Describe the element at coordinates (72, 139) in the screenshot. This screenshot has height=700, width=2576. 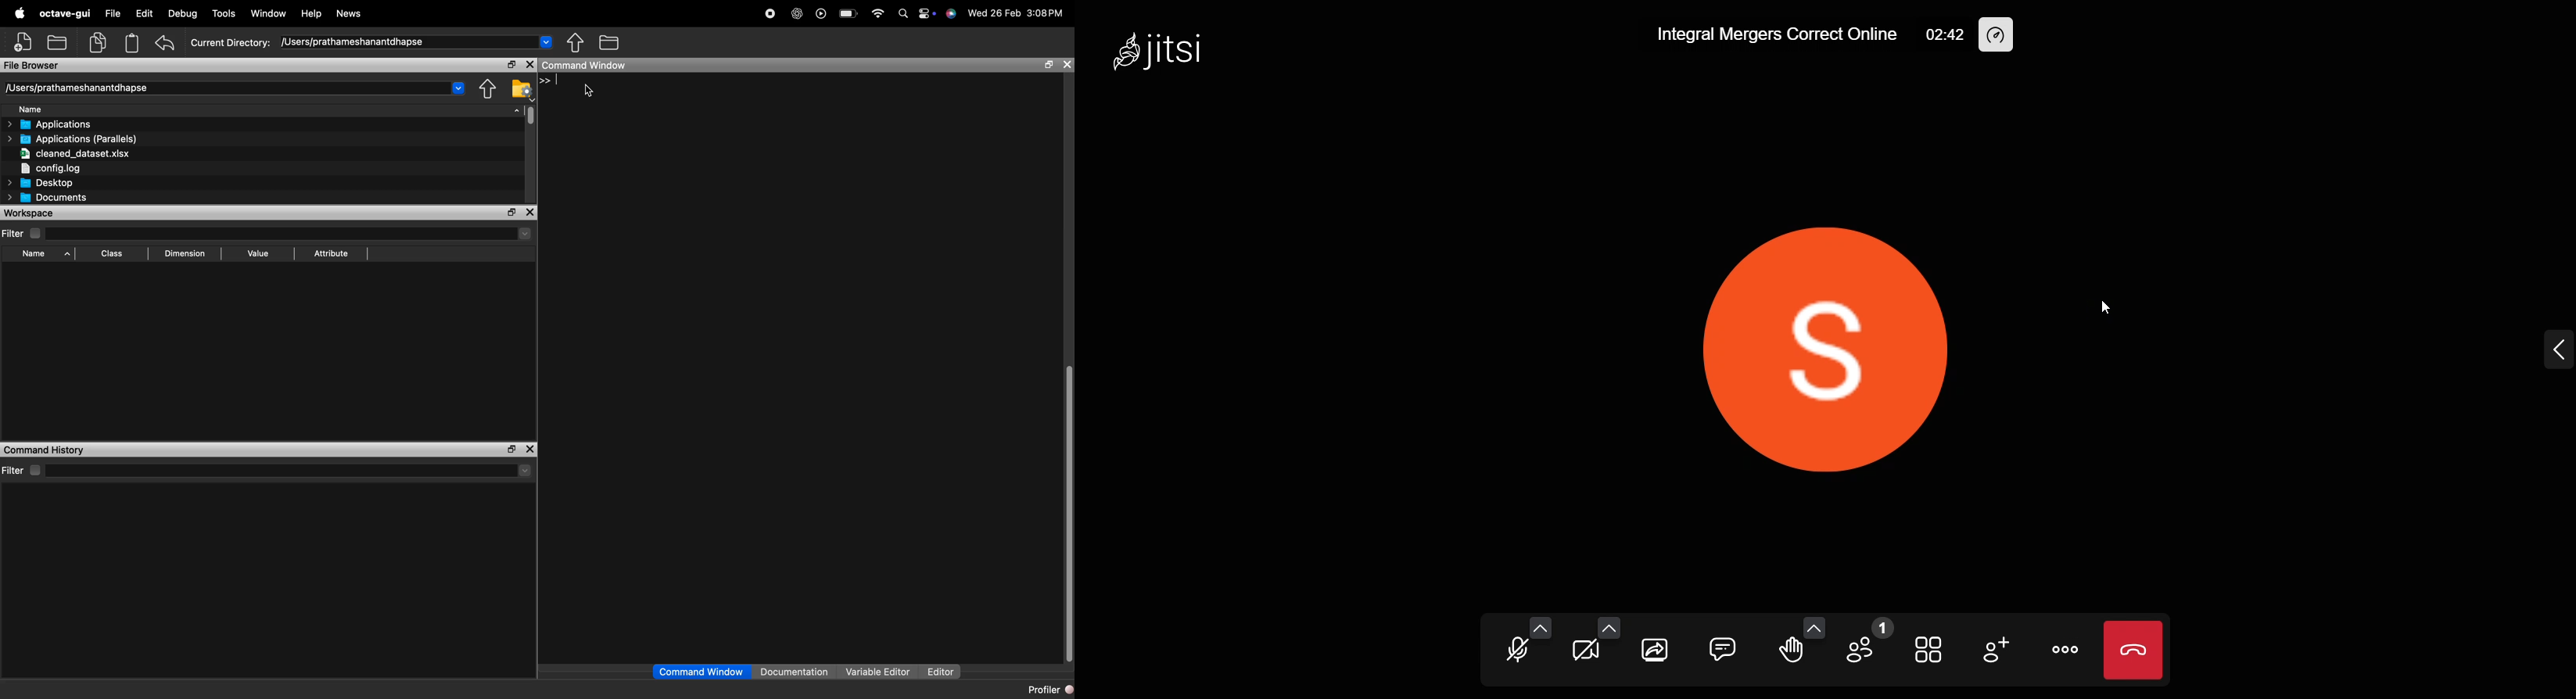
I see `Applications (Parallels)` at that location.